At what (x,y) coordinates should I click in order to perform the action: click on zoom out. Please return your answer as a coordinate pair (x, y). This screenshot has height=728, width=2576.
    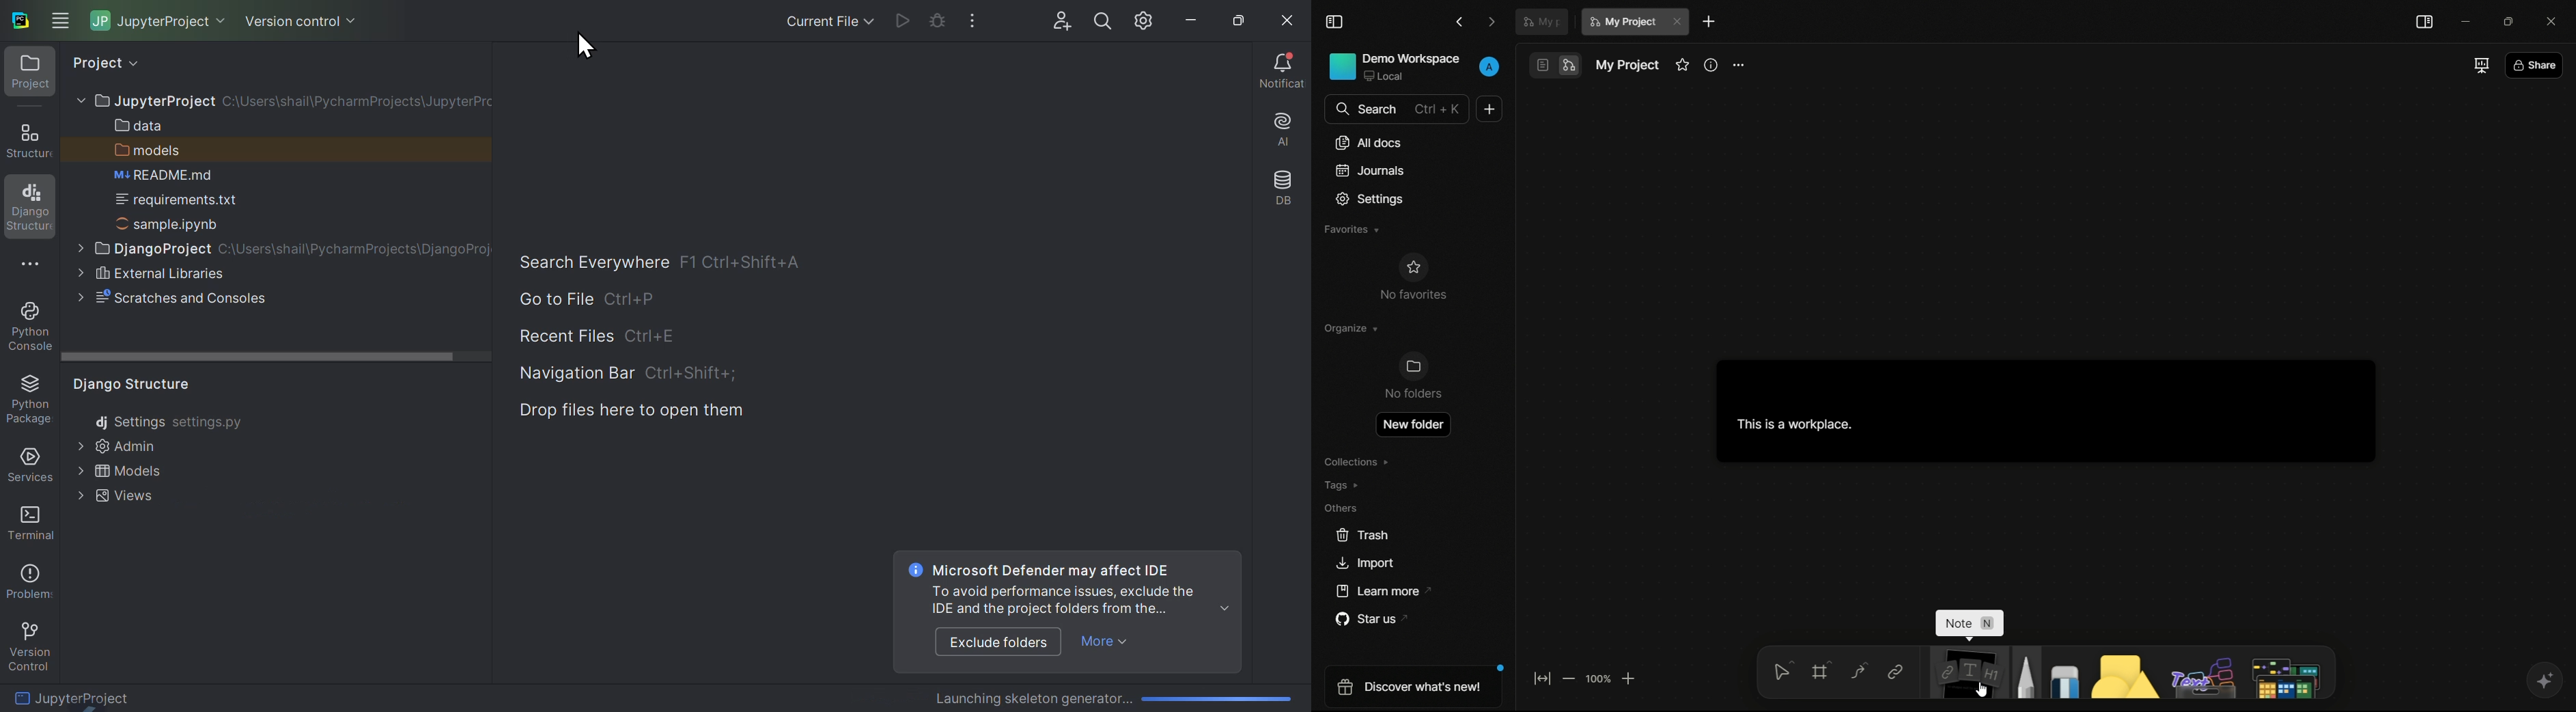
    Looking at the image, I should click on (1570, 678).